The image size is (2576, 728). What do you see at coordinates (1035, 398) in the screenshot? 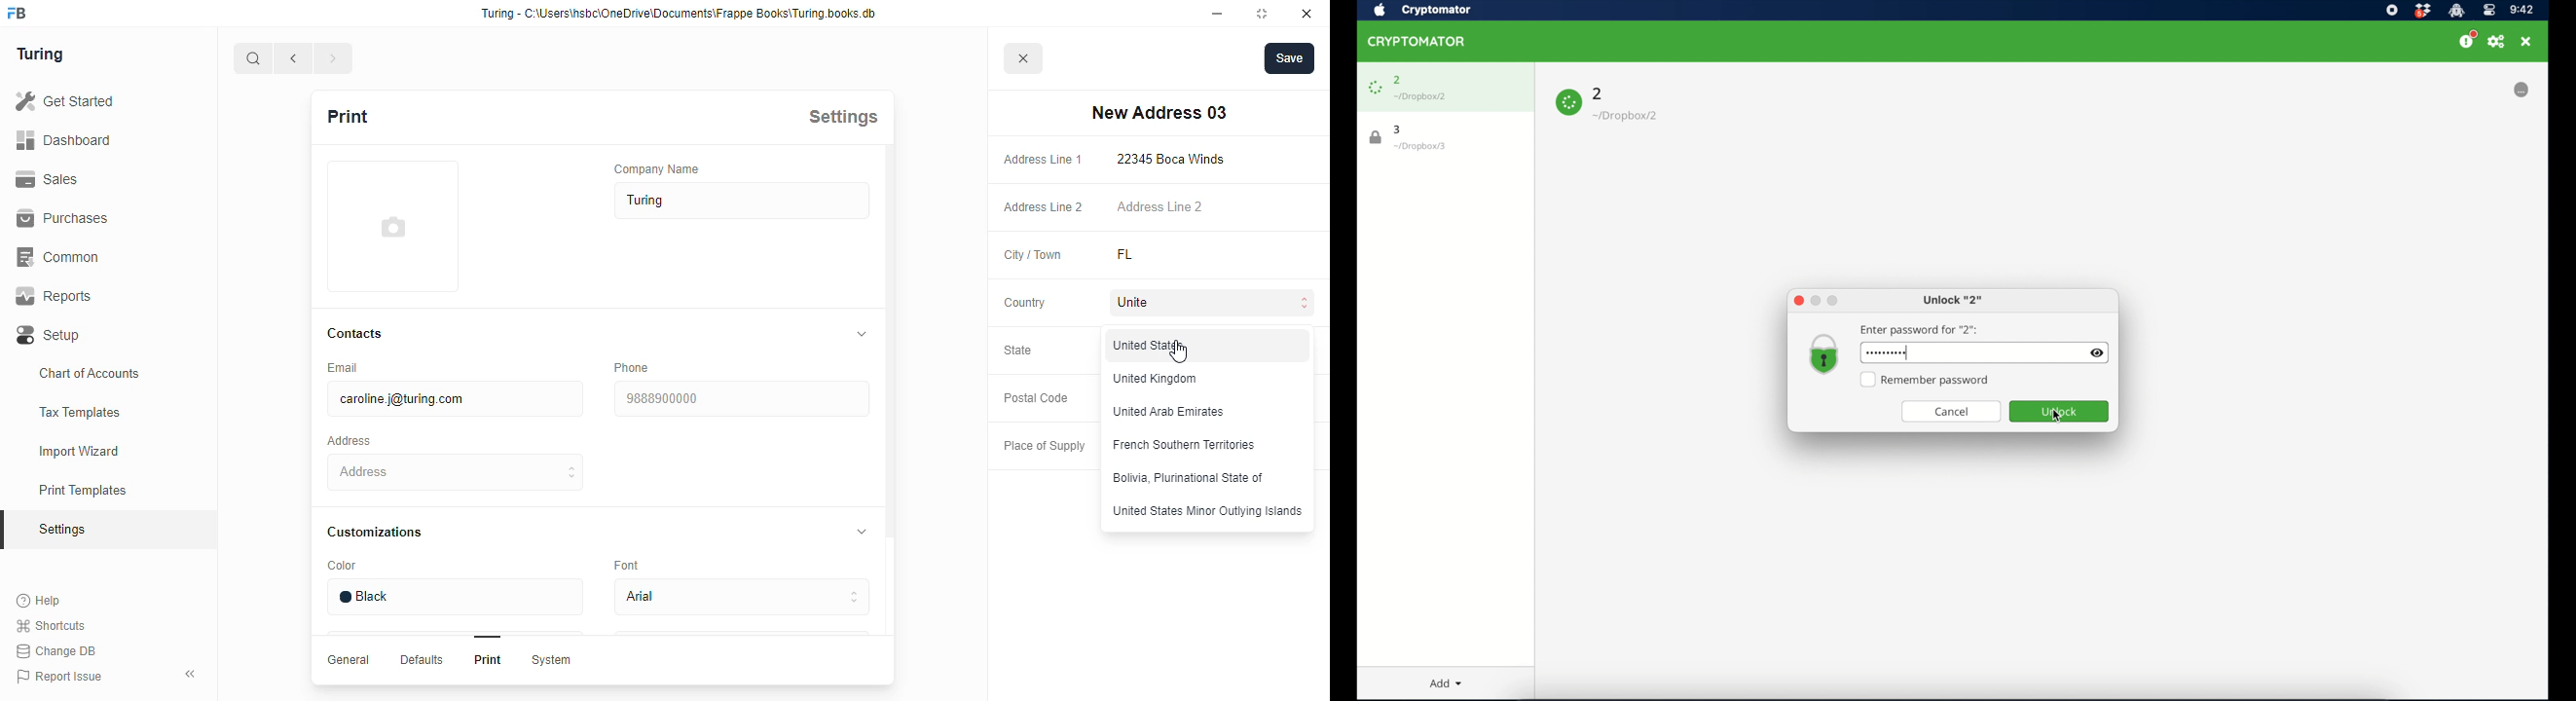
I see `postal code` at bounding box center [1035, 398].